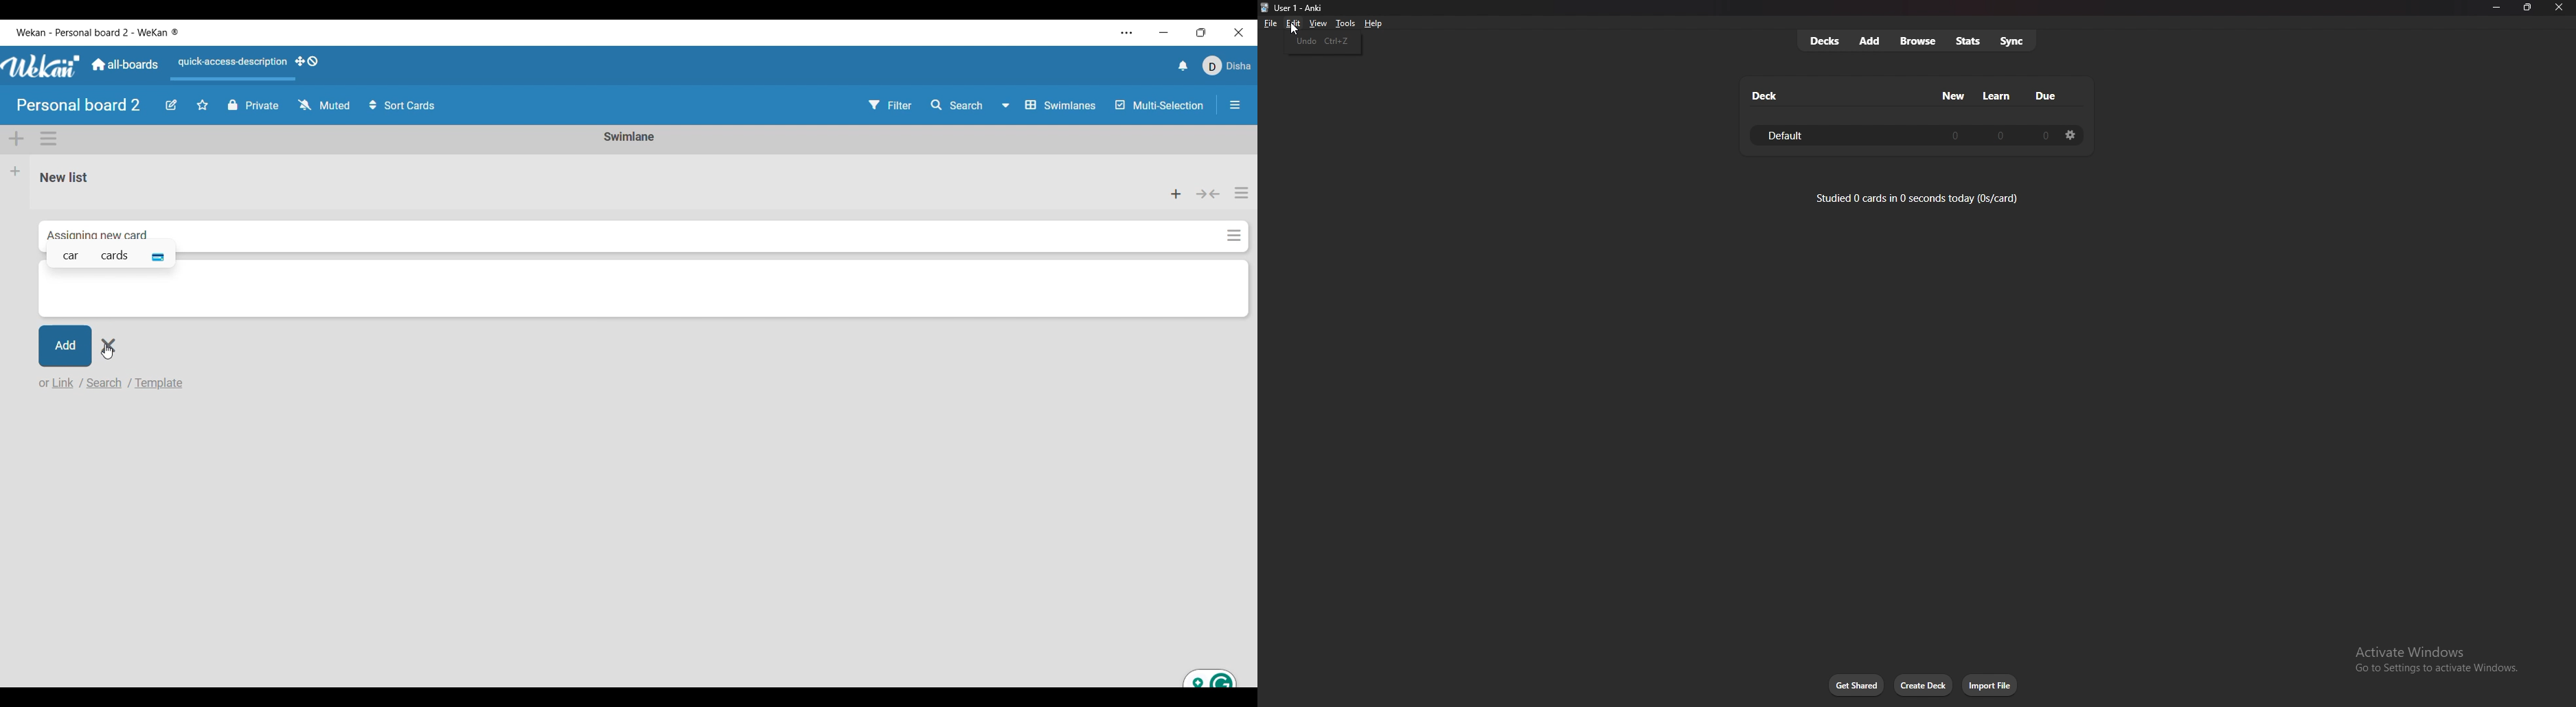 The width and height of the screenshot is (2576, 728). Describe the element at coordinates (585, 176) in the screenshot. I see `Current list` at that location.